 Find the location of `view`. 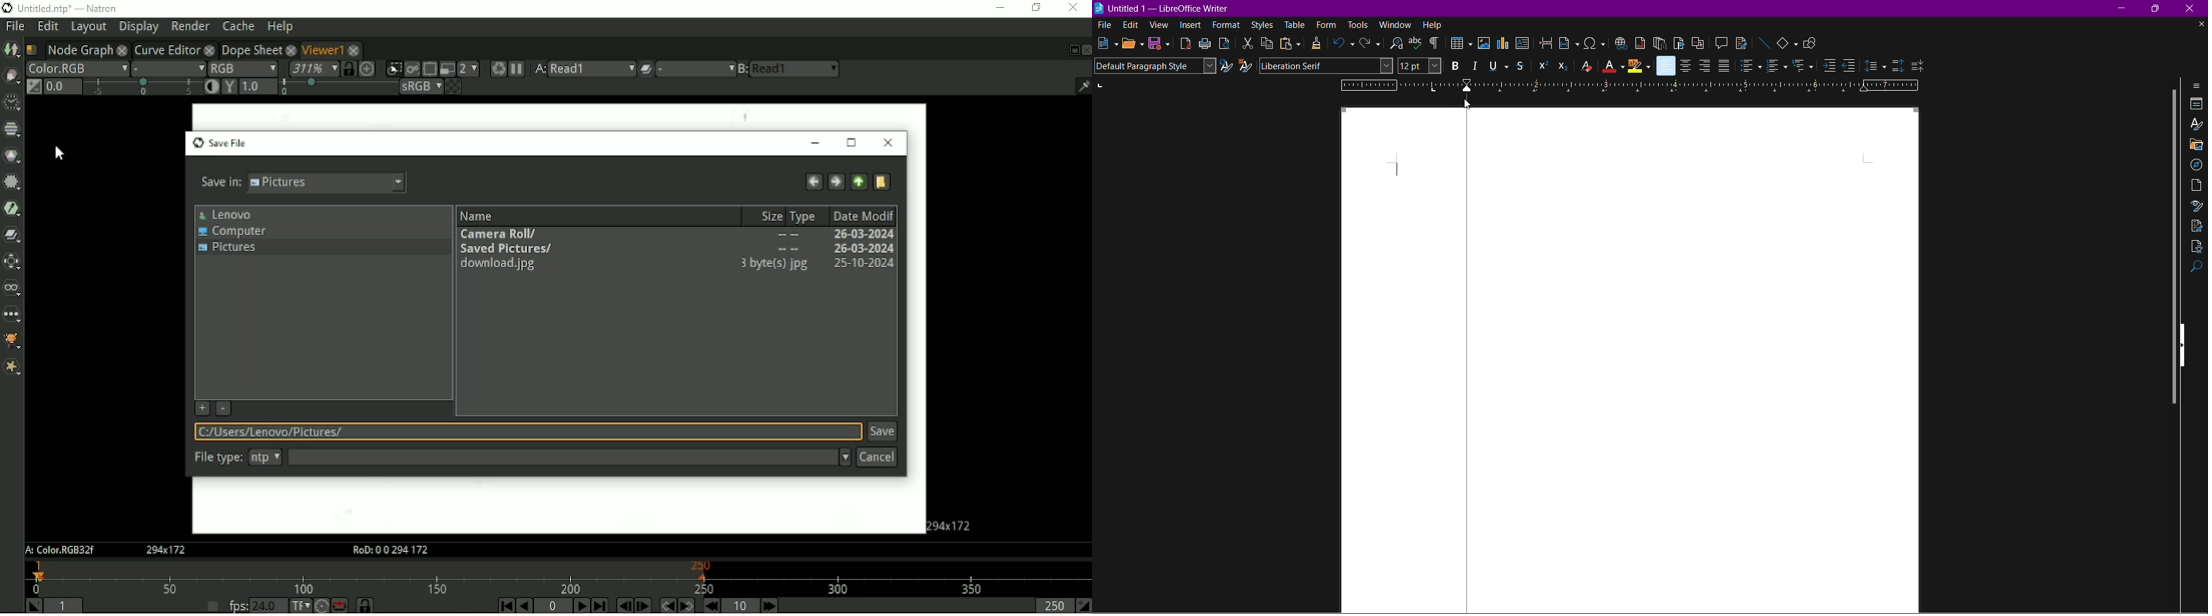

view is located at coordinates (1160, 26).